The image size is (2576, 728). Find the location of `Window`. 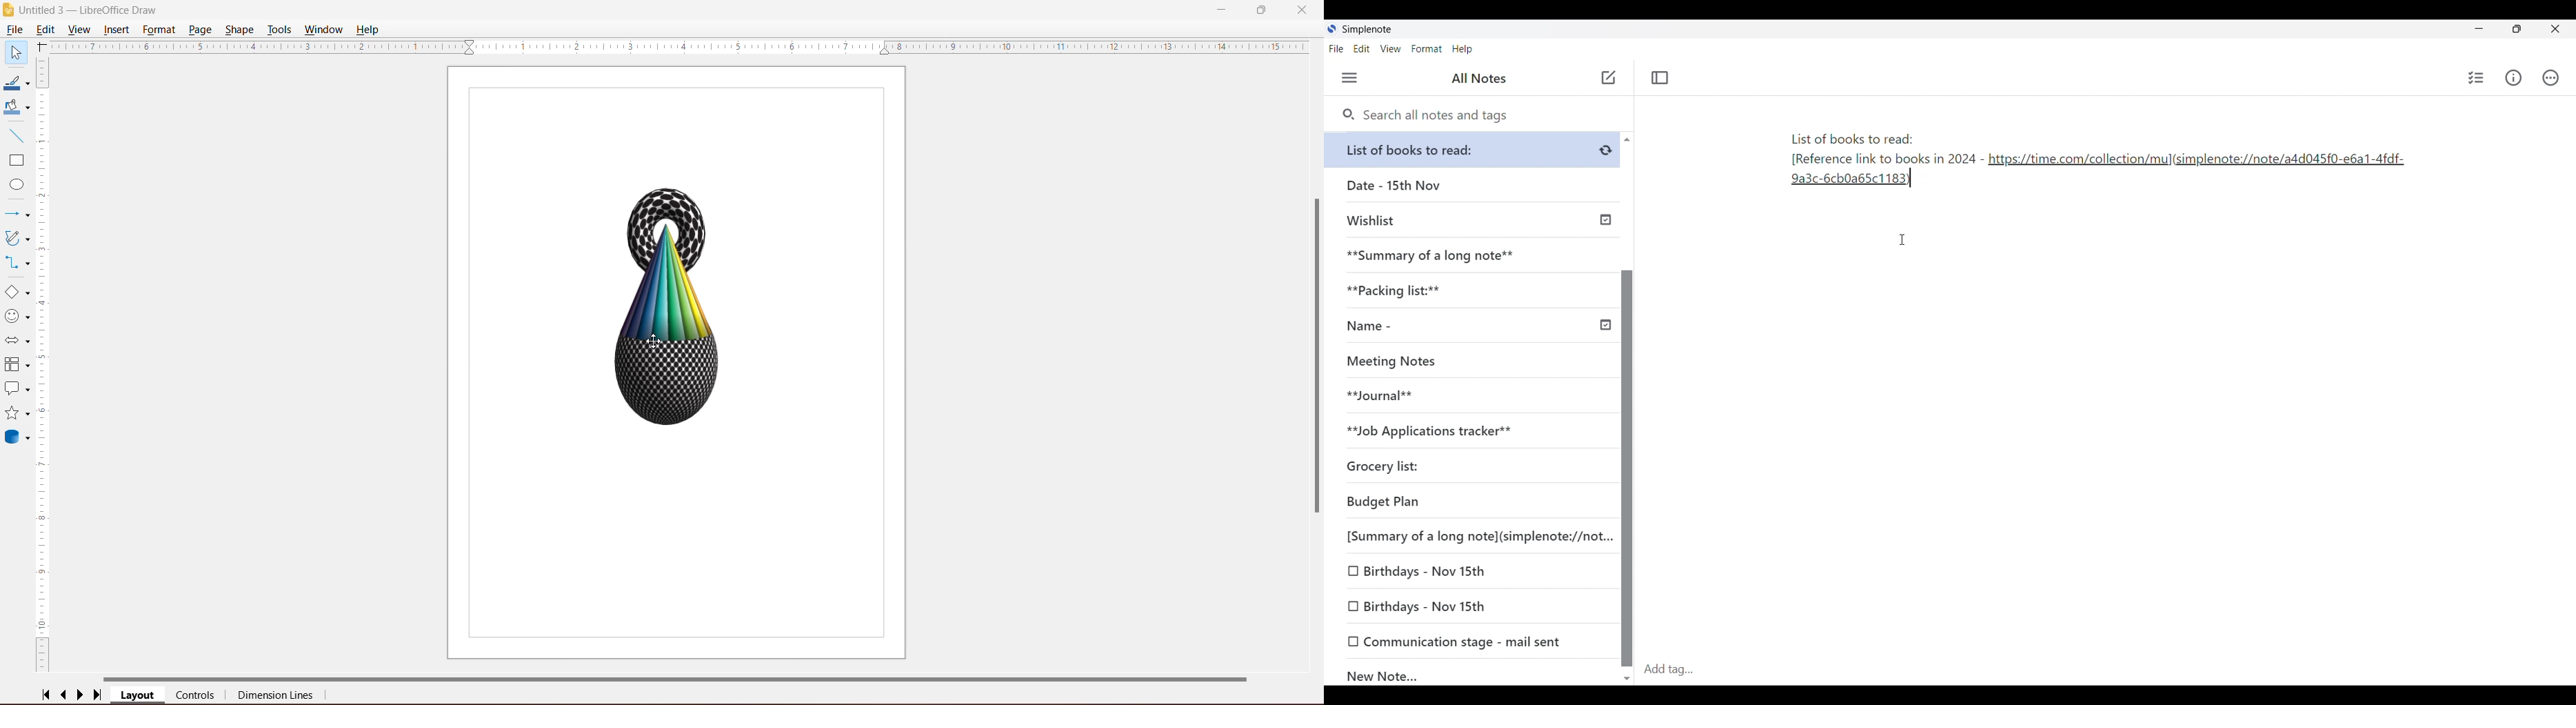

Window is located at coordinates (325, 30).